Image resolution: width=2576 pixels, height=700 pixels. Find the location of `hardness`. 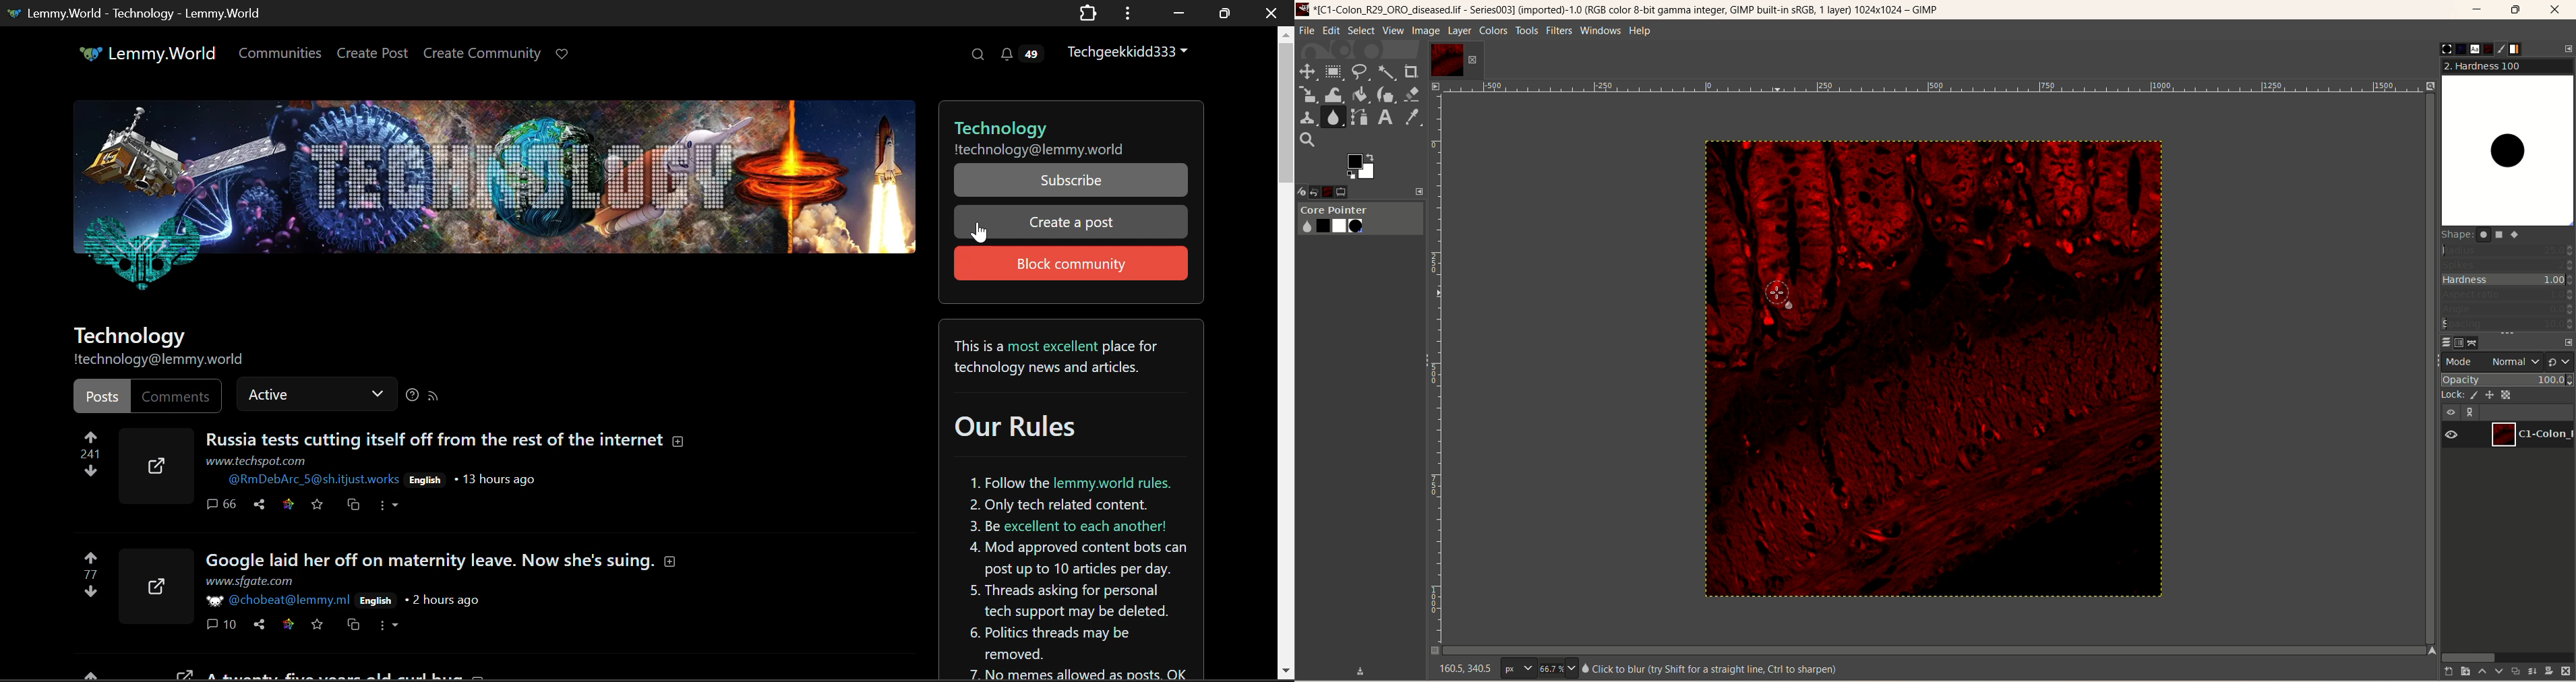

hardness is located at coordinates (2509, 281).